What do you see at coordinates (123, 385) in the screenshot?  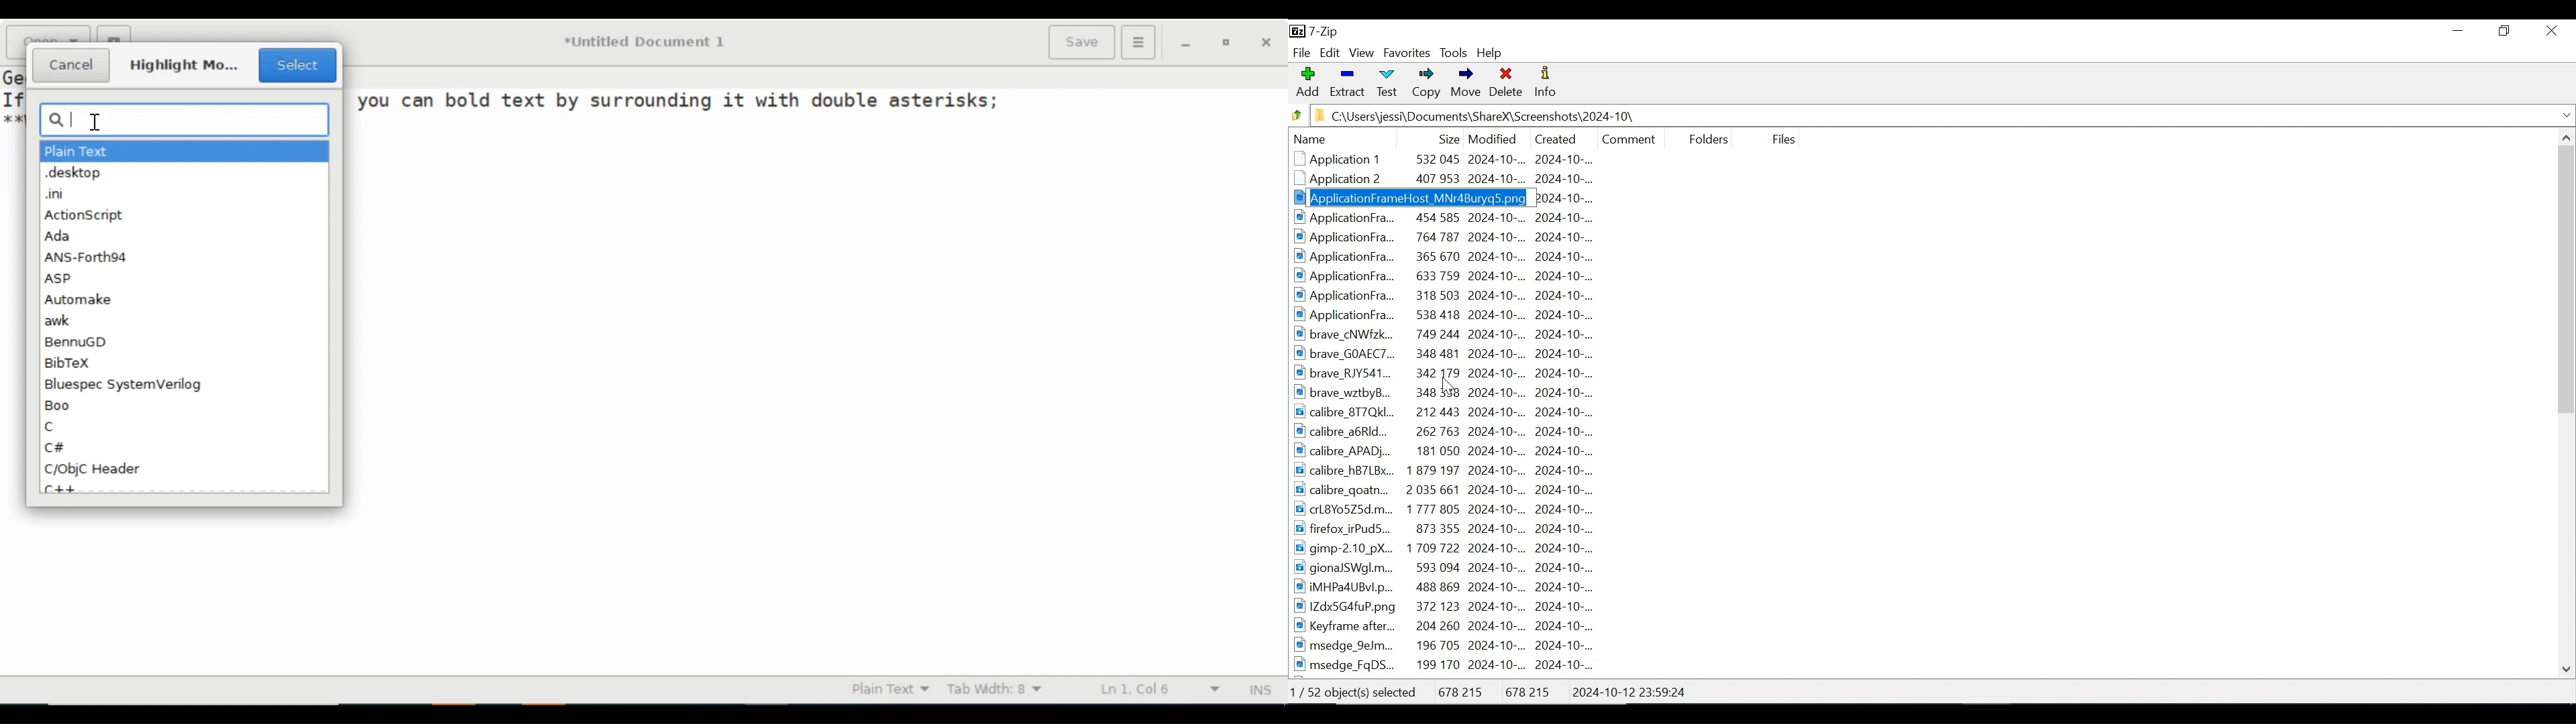 I see `Bluespec SystemVerilog` at bounding box center [123, 385].